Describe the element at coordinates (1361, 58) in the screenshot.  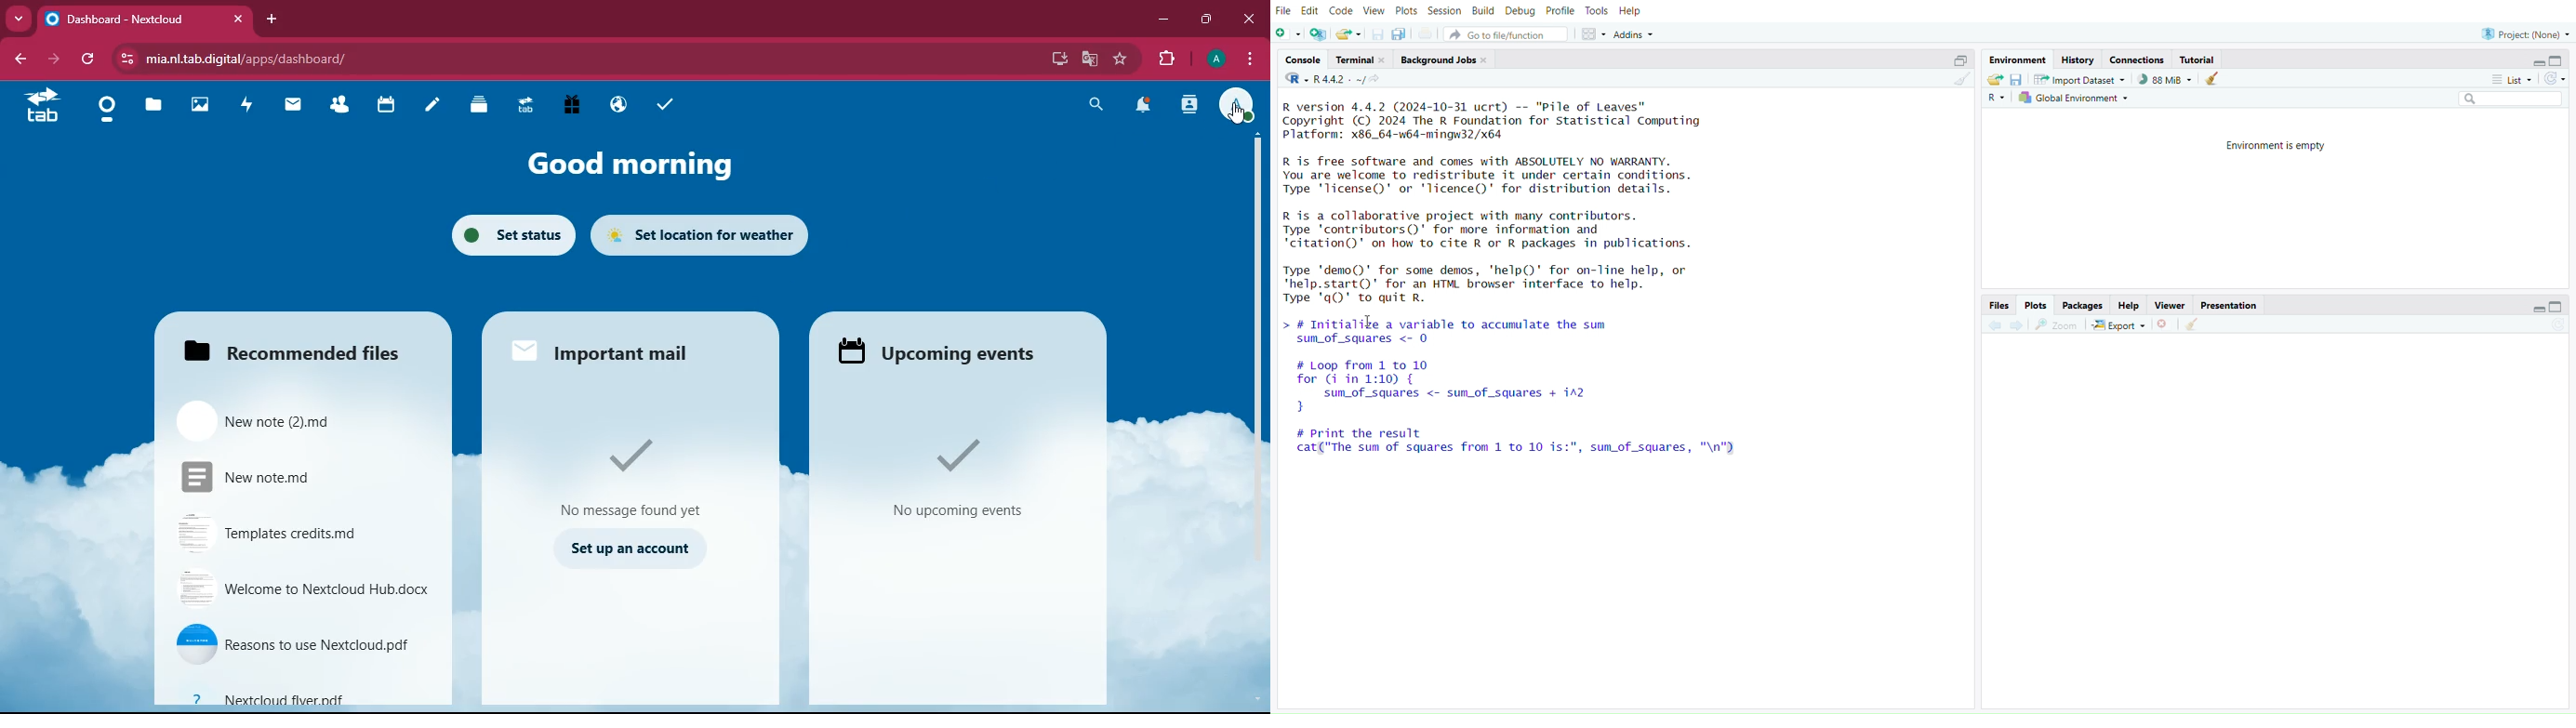
I see `terminal` at that location.